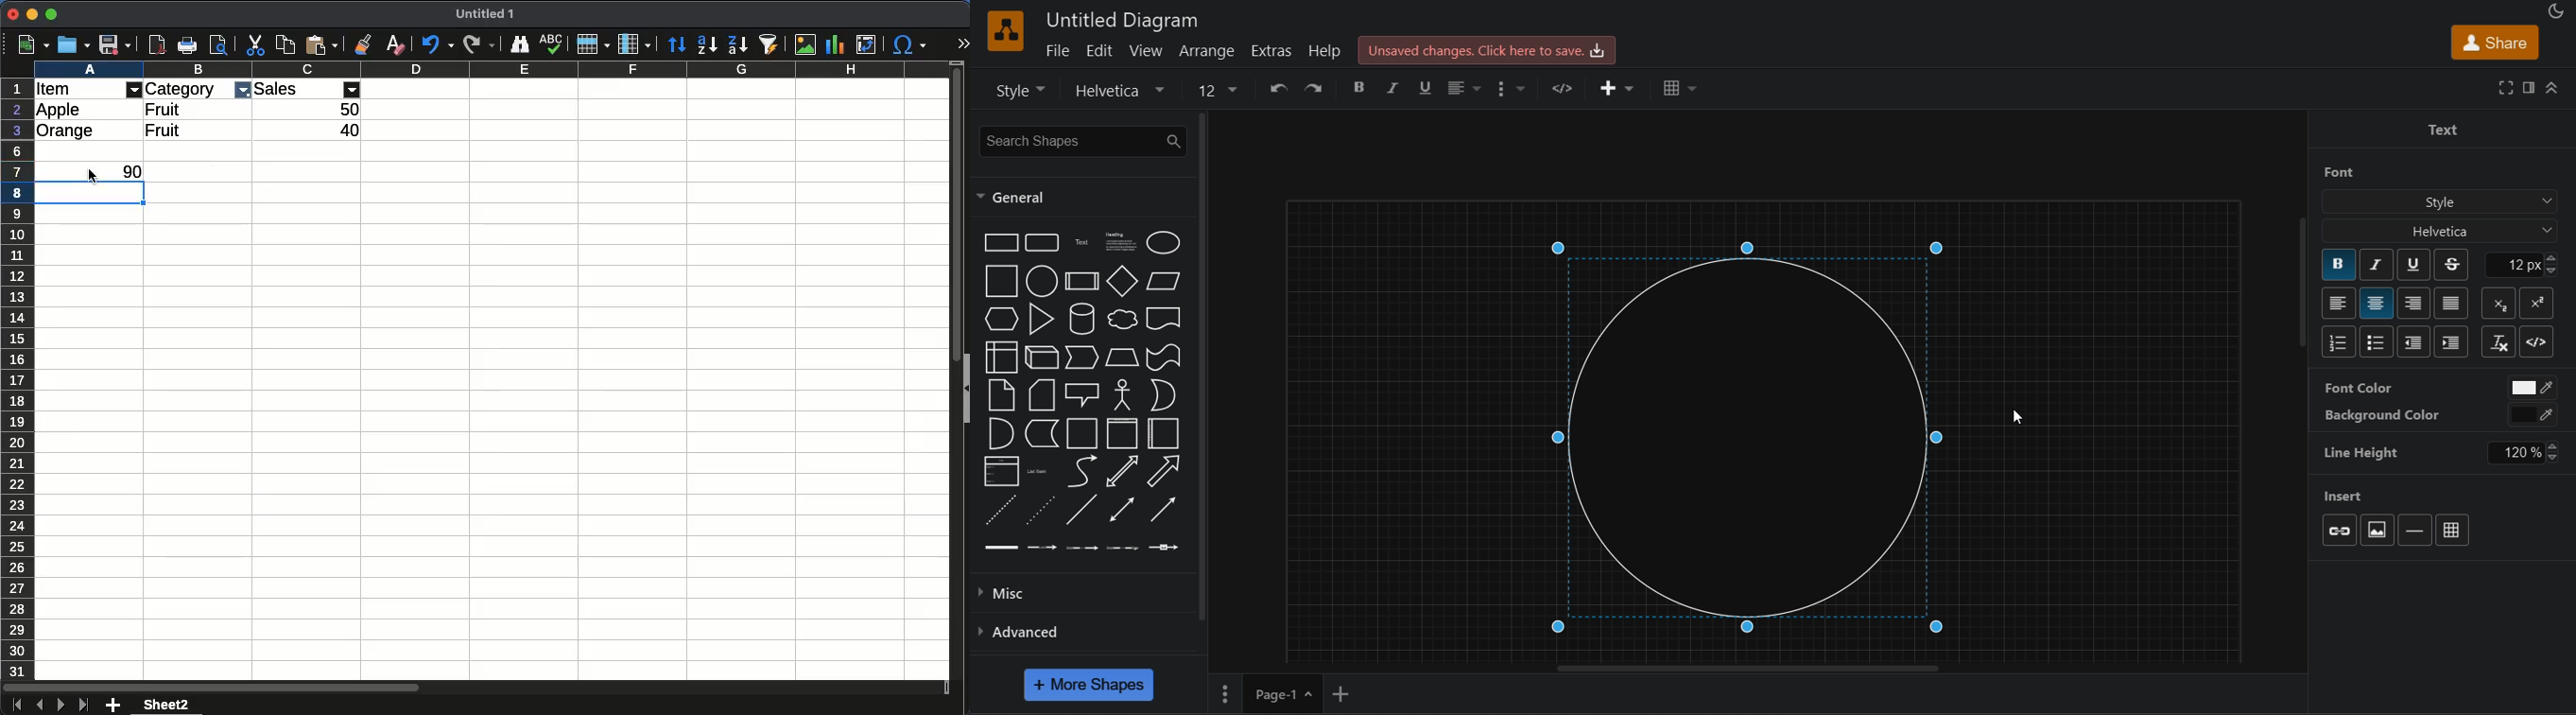  What do you see at coordinates (1207, 51) in the screenshot?
I see `arrange` at bounding box center [1207, 51].